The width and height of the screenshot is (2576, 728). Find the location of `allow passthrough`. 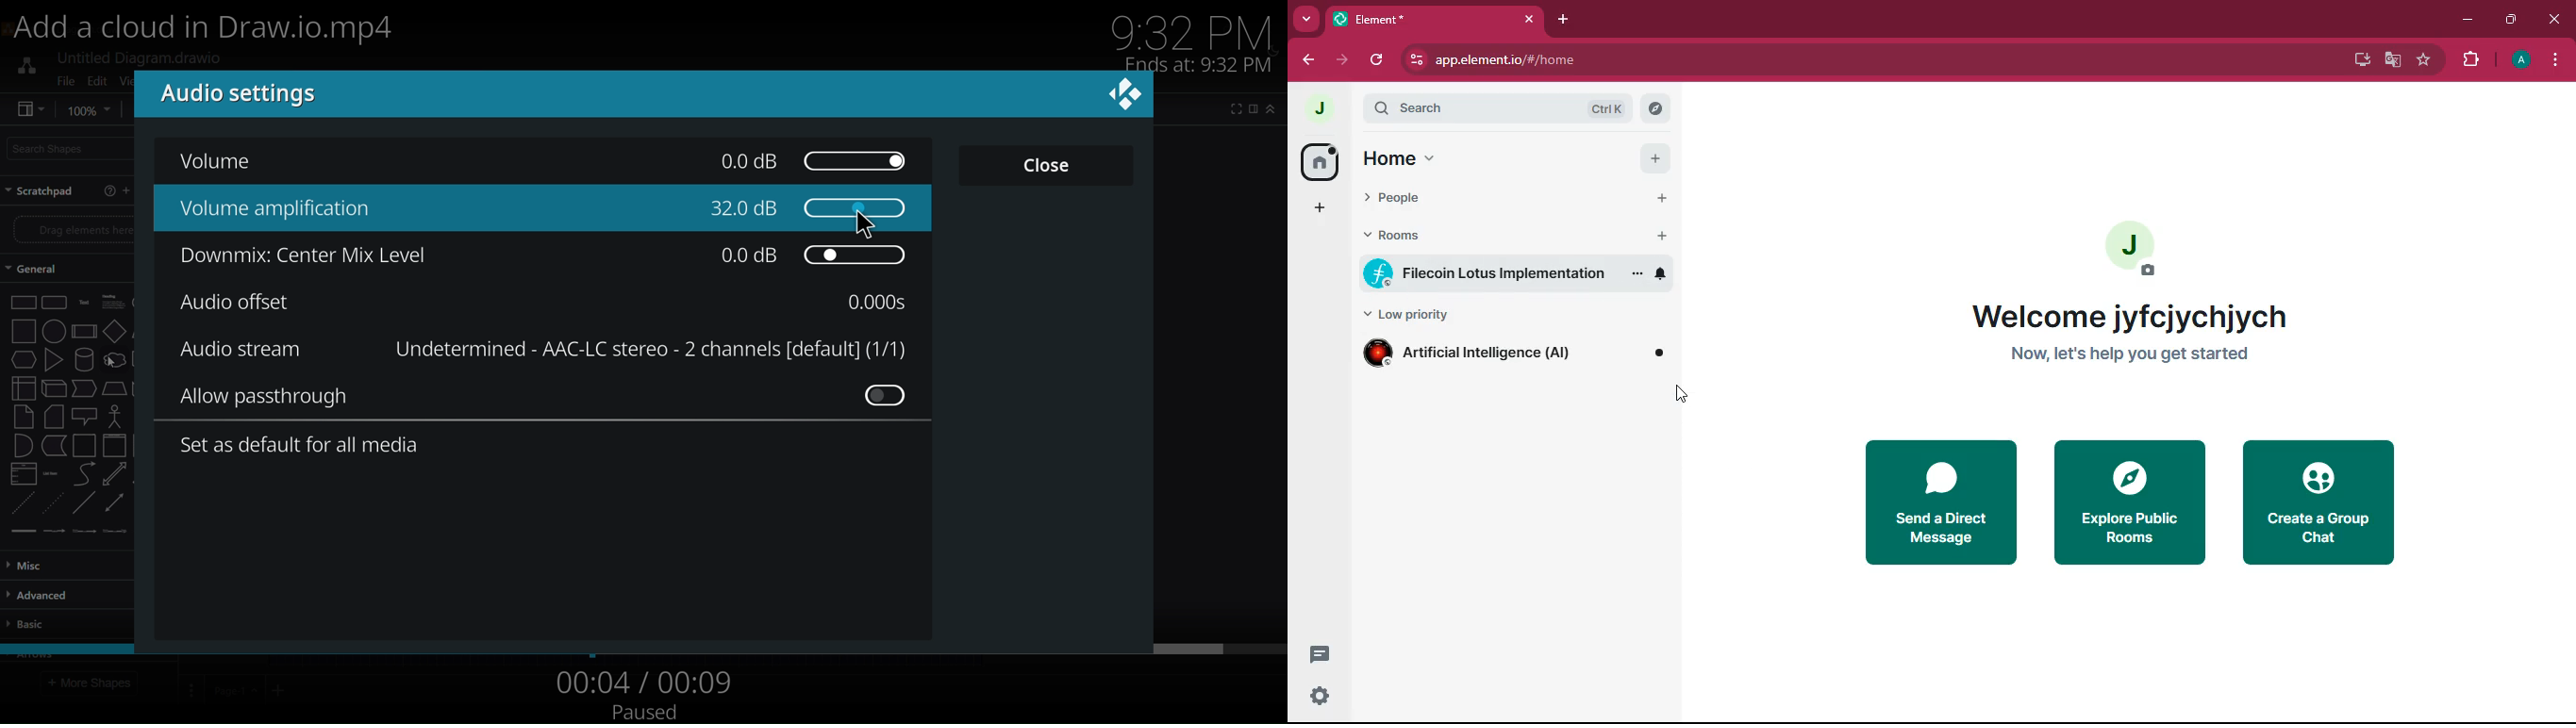

allow passthrough is located at coordinates (552, 398).